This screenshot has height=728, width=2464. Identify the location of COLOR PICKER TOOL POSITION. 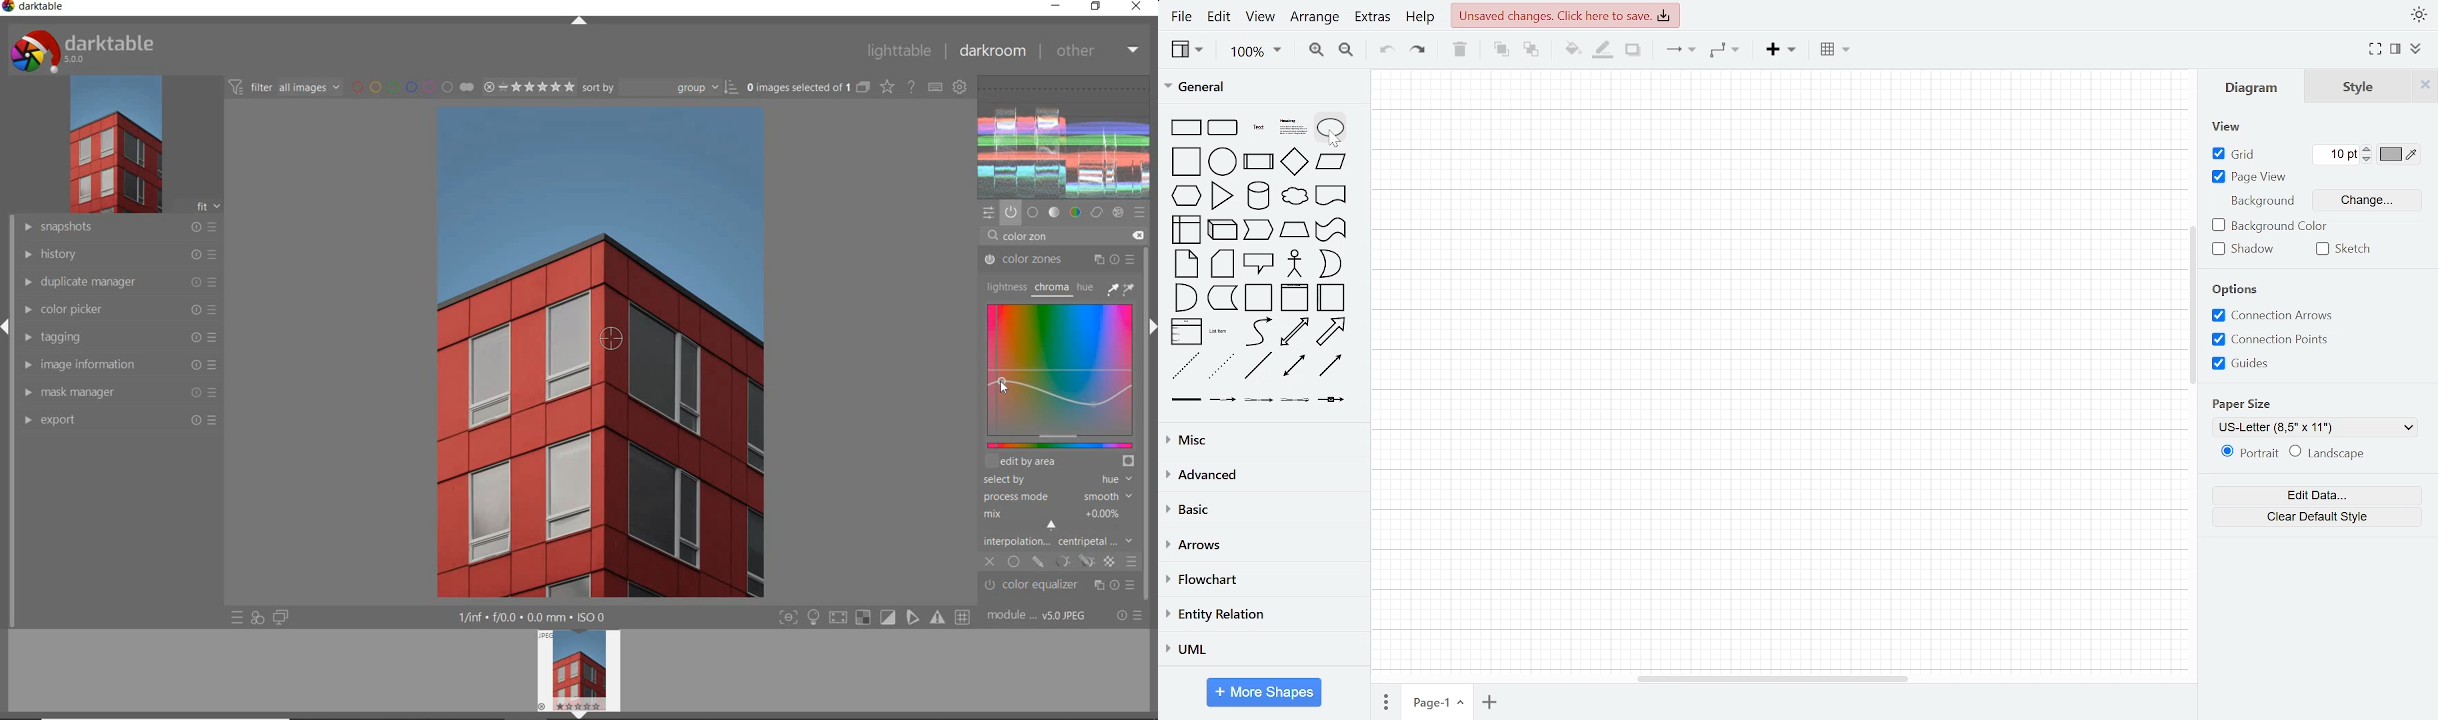
(610, 339).